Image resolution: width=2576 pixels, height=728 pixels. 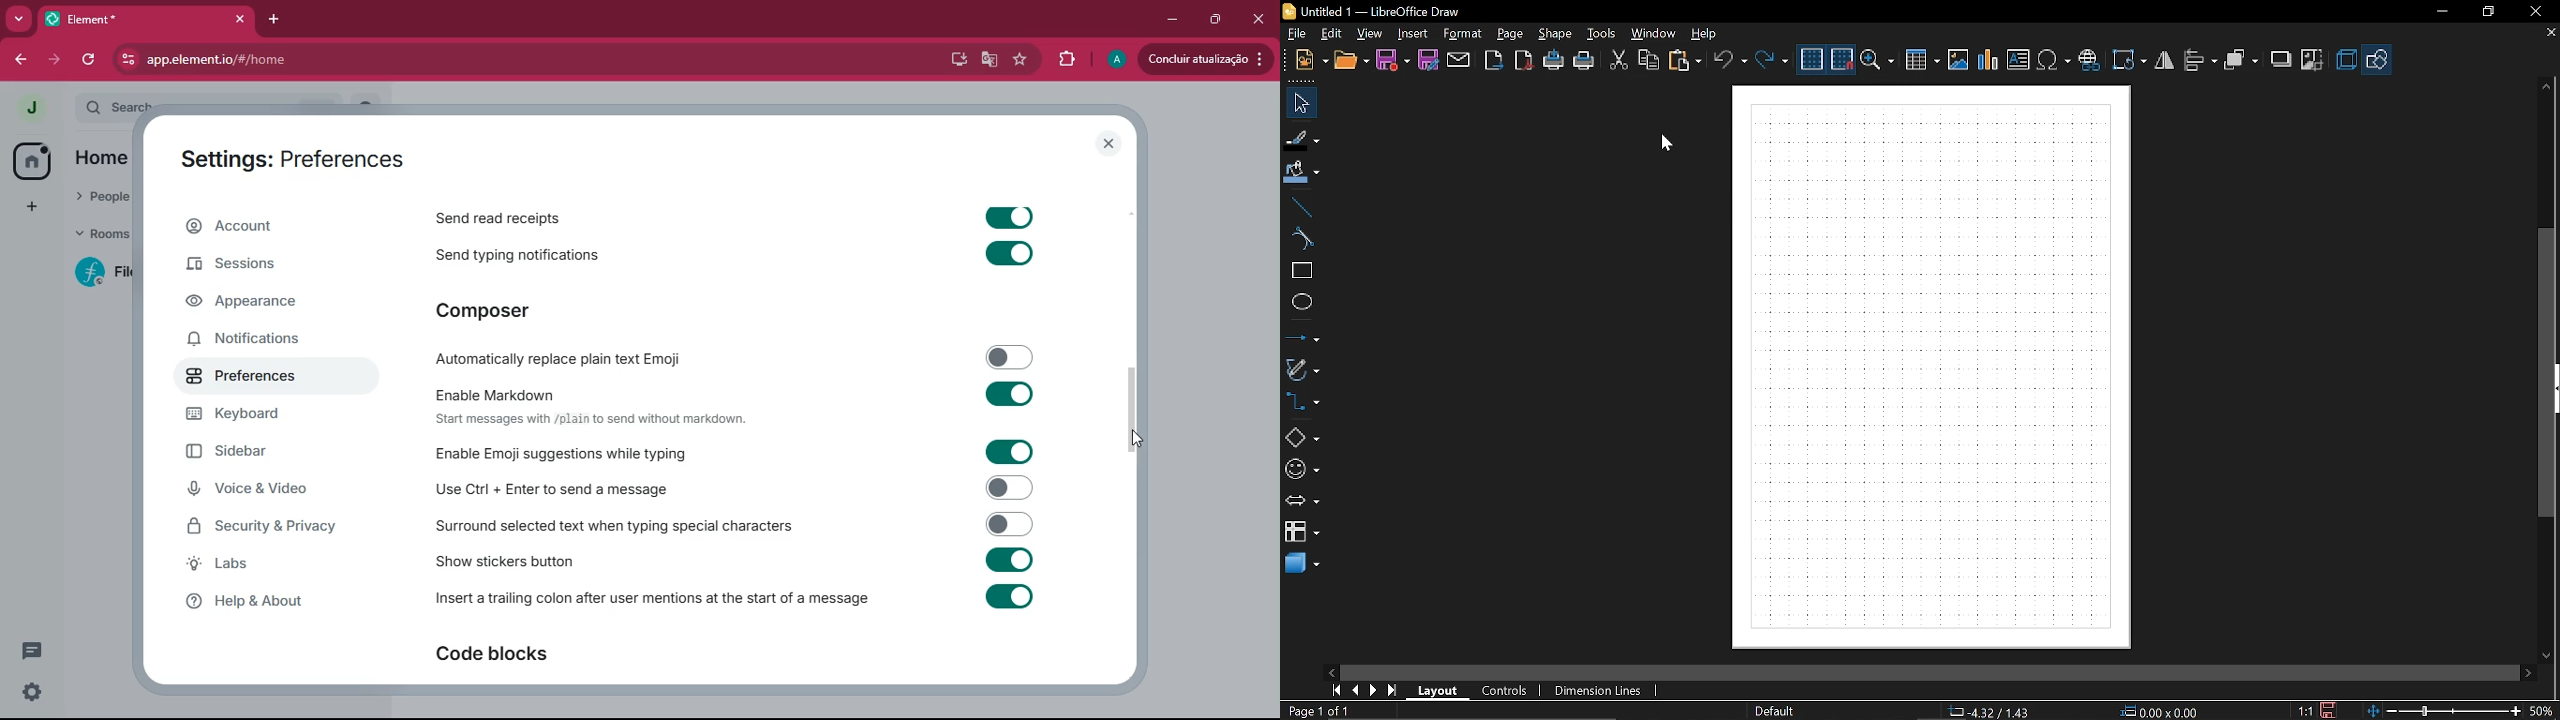 I want to click on table, so click(x=1923, y=62).